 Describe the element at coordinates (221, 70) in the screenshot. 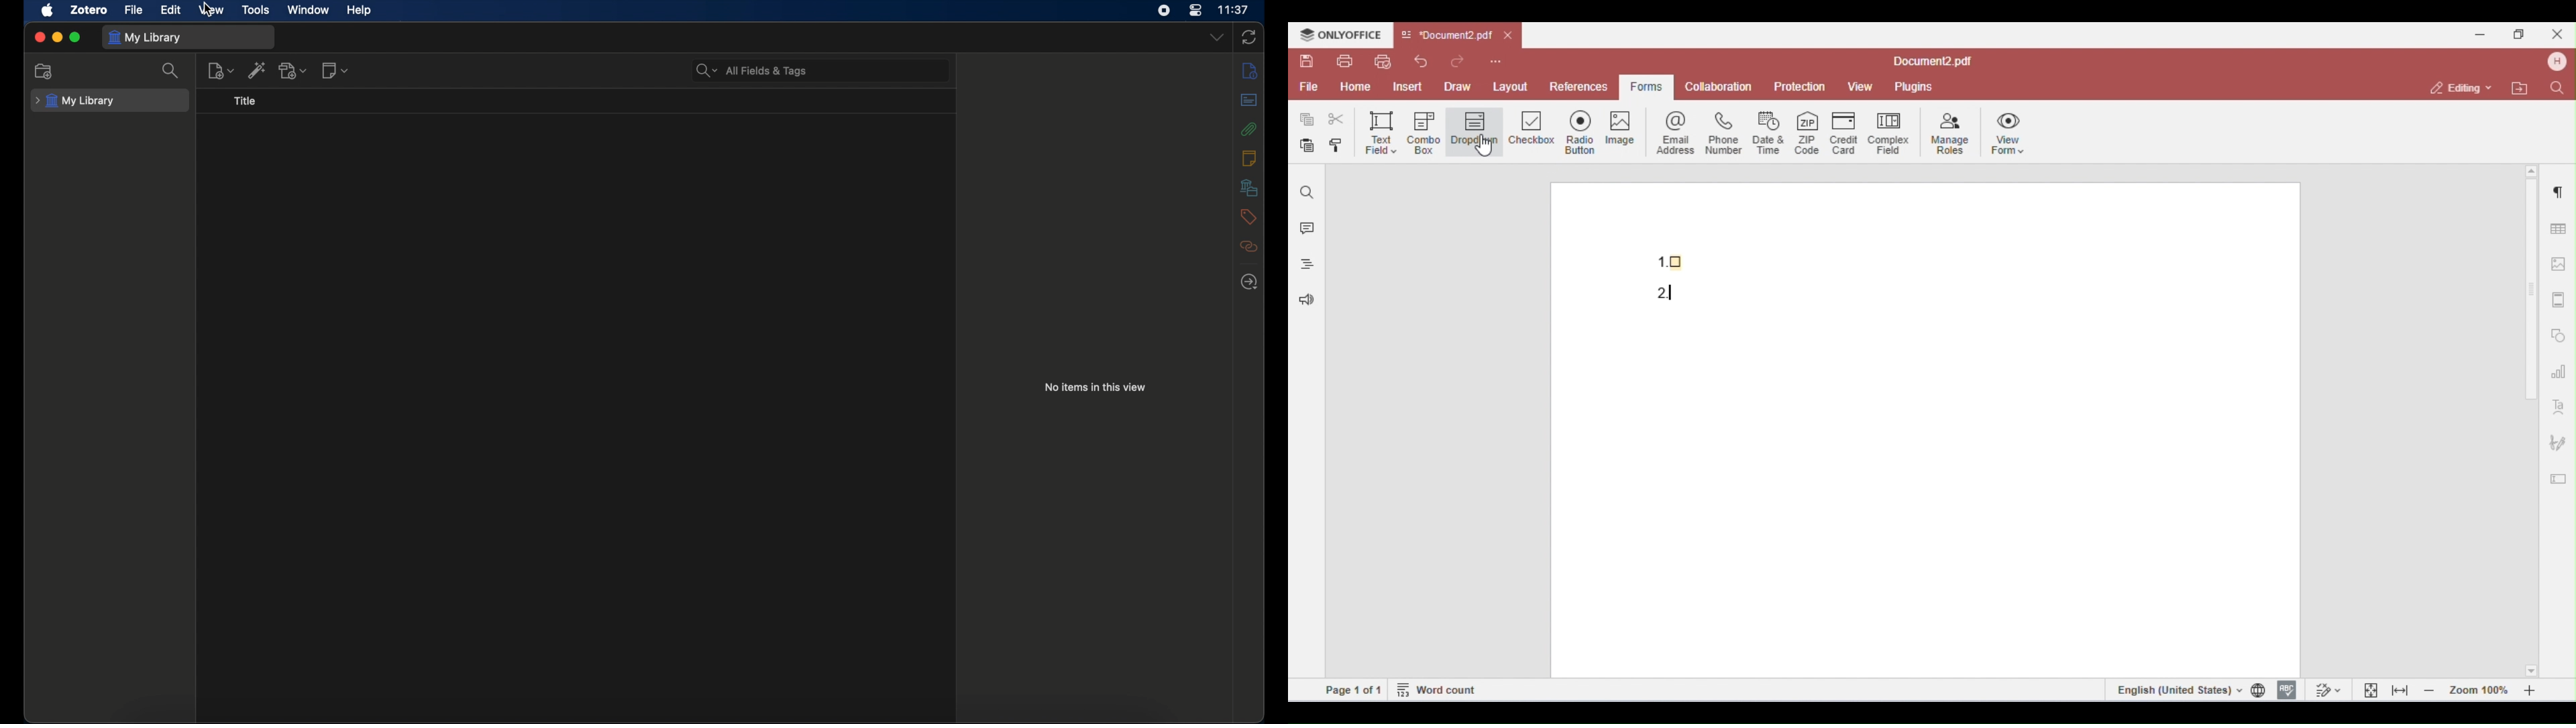

I see `new item` at that location.